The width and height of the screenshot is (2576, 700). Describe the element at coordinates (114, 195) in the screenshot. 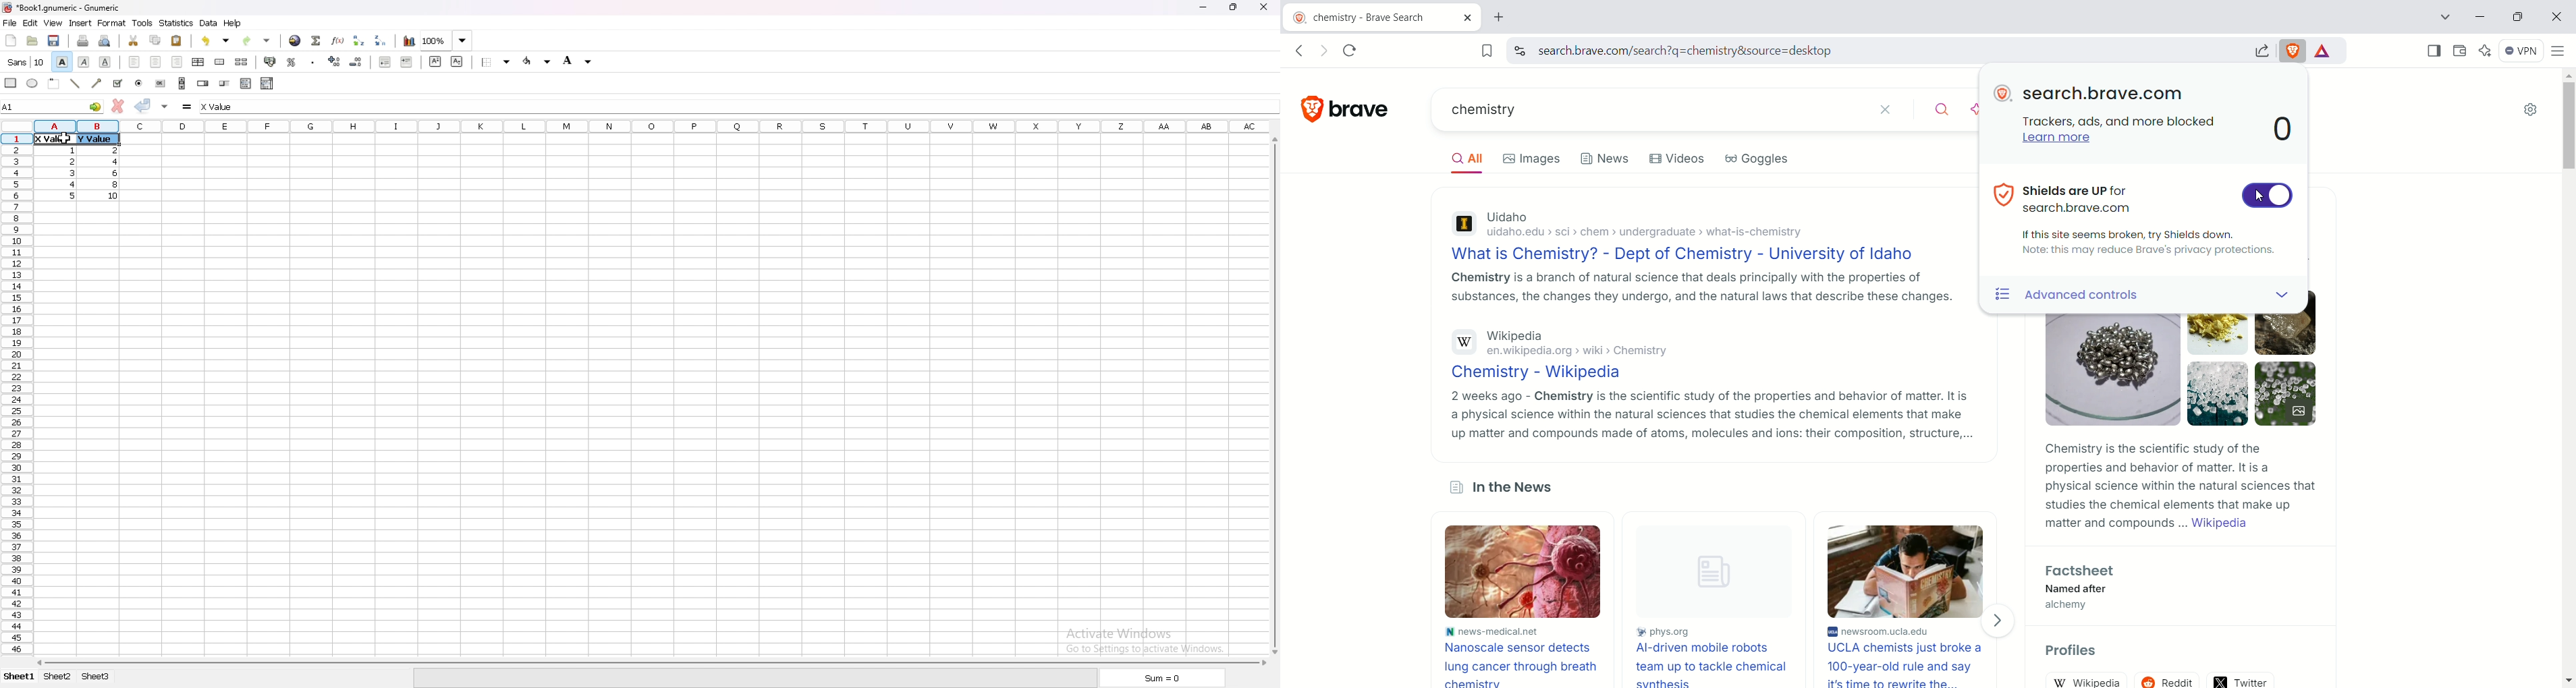

I see `value` at that location.